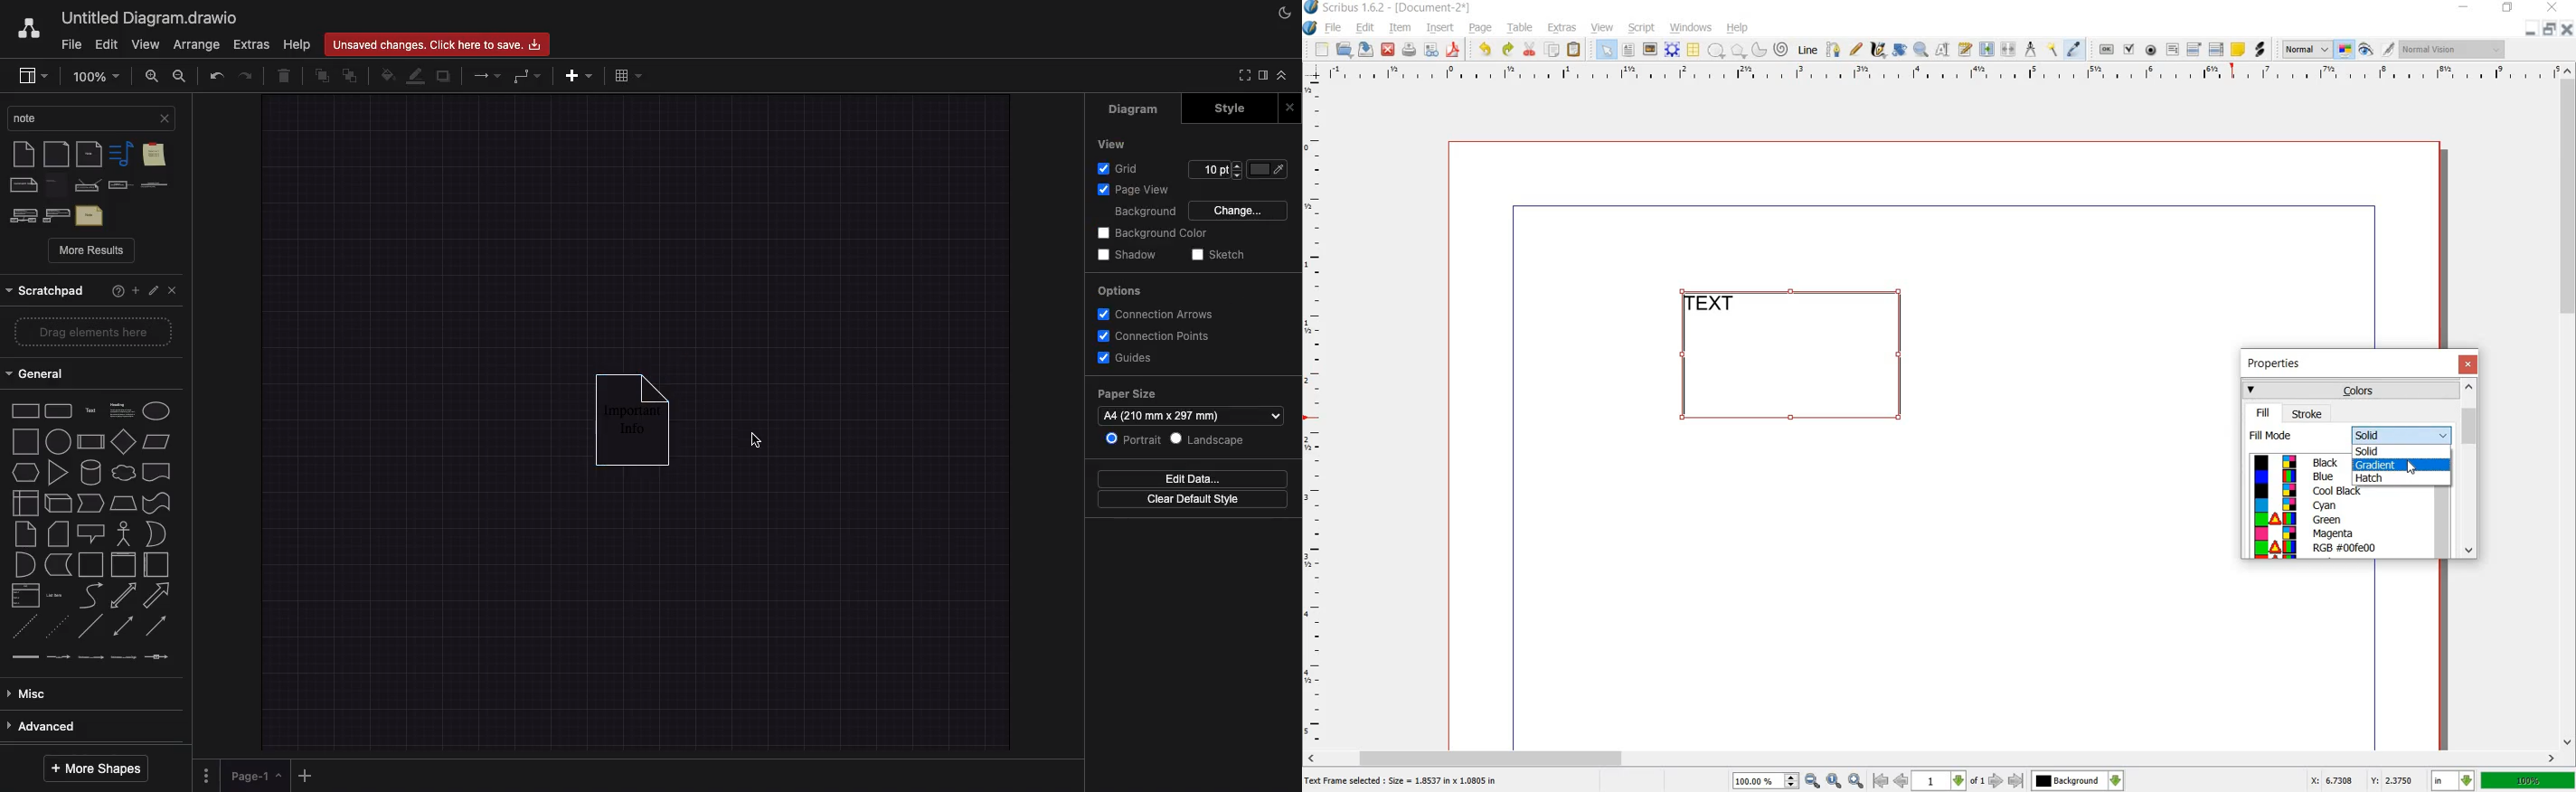  I want to click on general, so click(85, 371).